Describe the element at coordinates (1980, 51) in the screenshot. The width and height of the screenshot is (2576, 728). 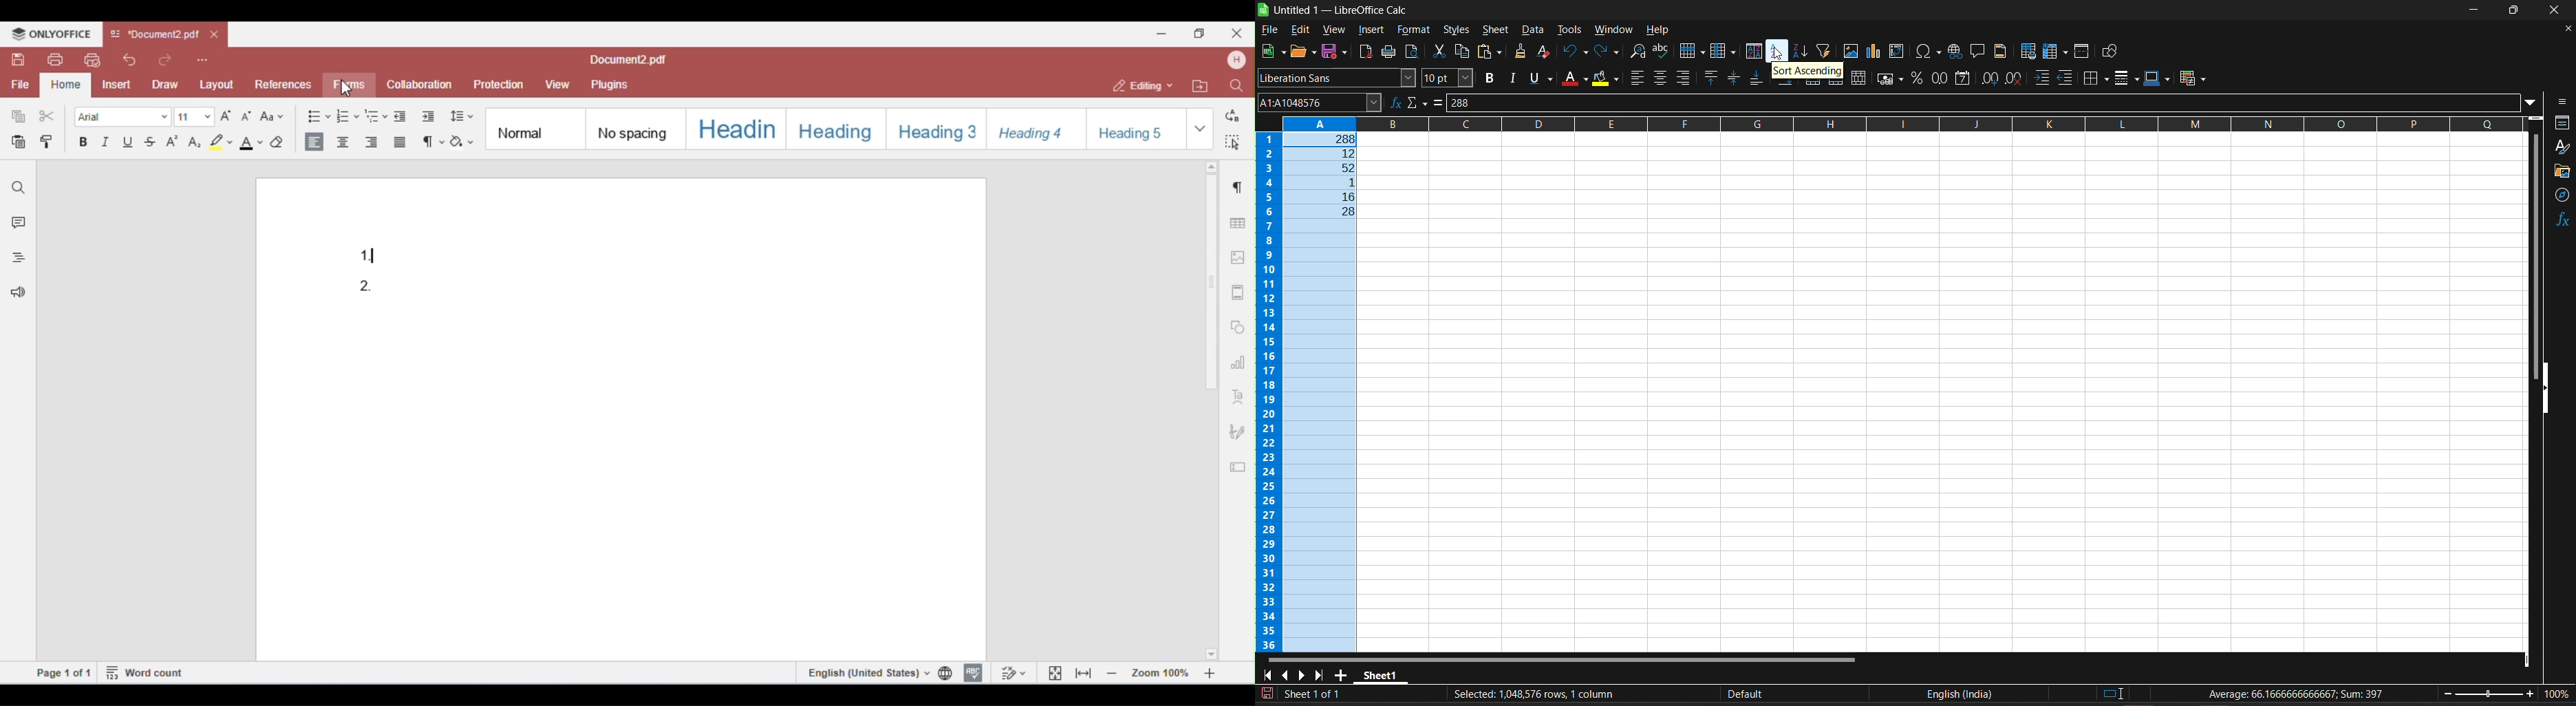
I see `insert comment` at that location.